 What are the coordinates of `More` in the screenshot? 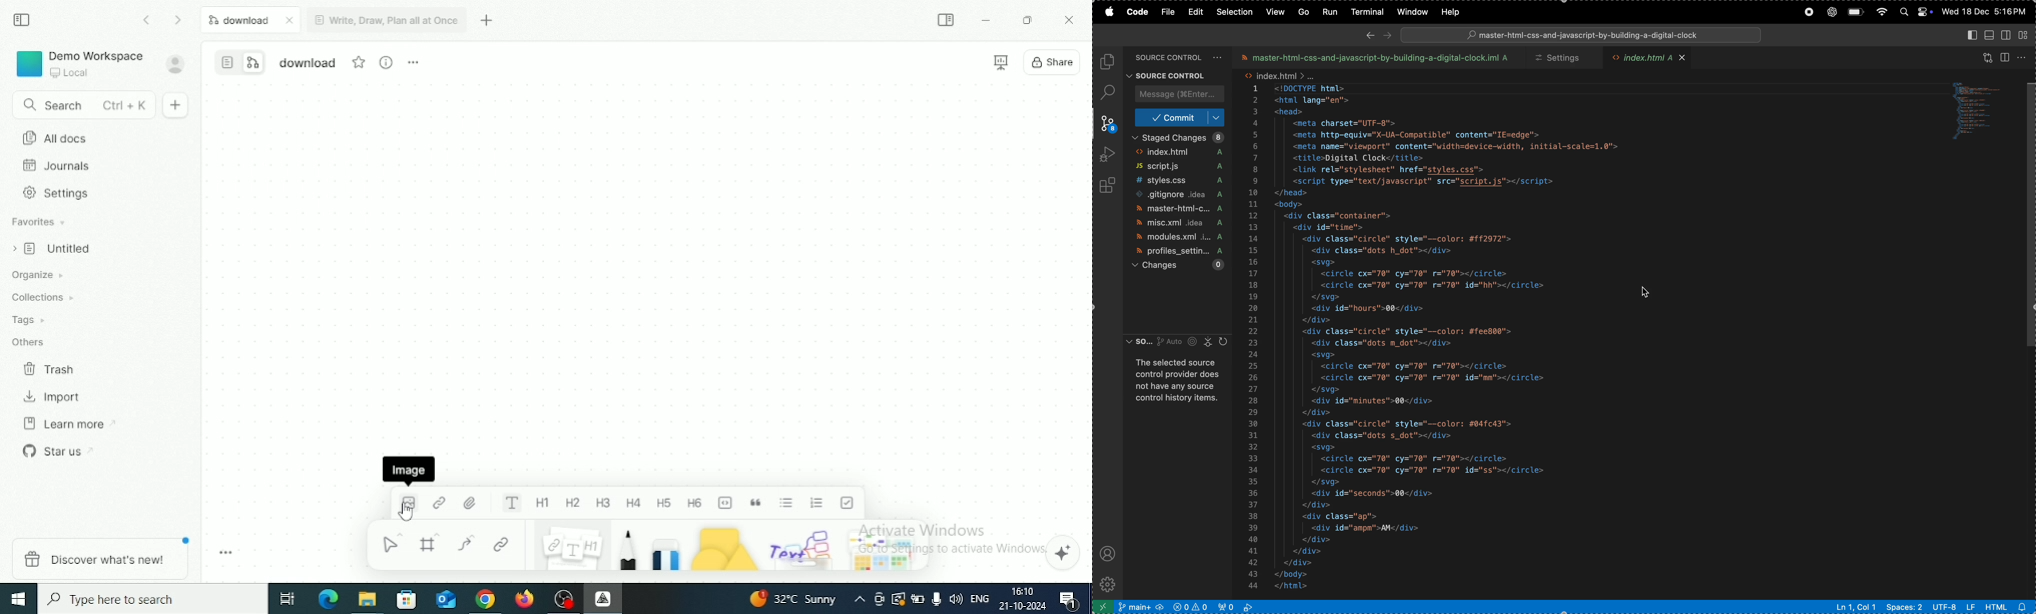 It's located at (414, 62).